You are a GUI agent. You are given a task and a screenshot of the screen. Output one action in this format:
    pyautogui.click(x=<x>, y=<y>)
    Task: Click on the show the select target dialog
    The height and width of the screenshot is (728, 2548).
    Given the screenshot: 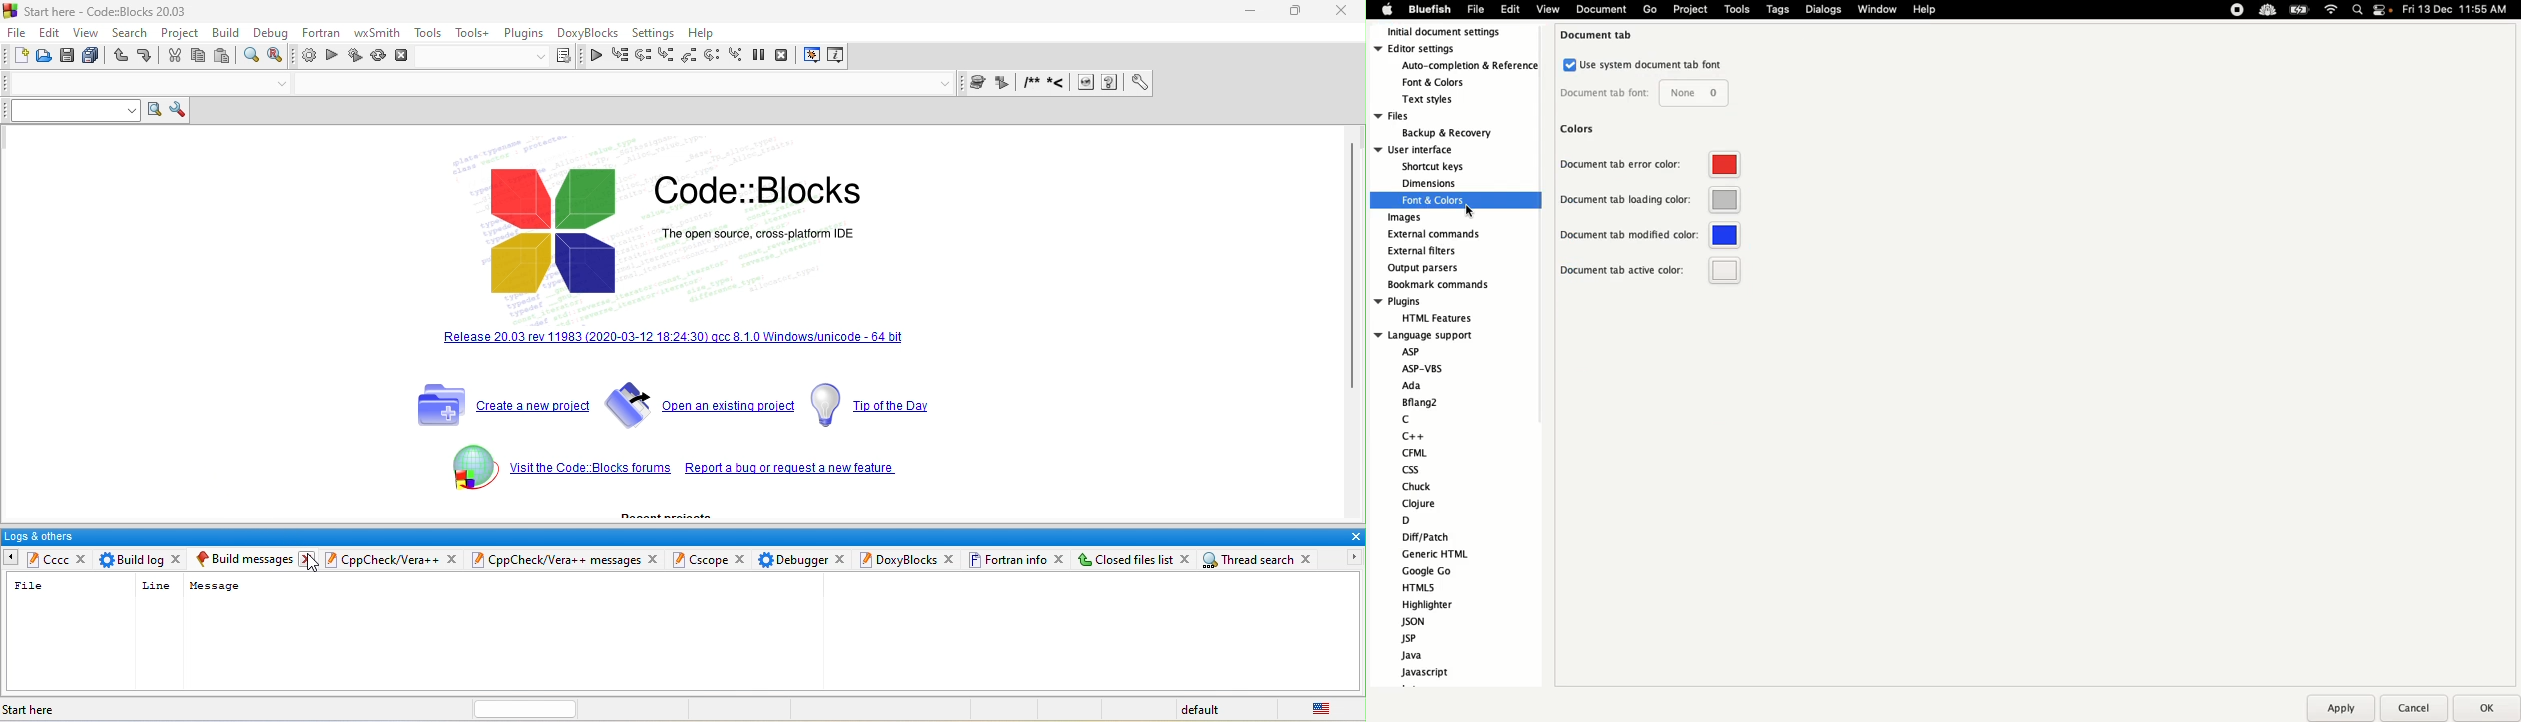 What is the action you would take?
    pyautogui.click(x=502, y=57)
    